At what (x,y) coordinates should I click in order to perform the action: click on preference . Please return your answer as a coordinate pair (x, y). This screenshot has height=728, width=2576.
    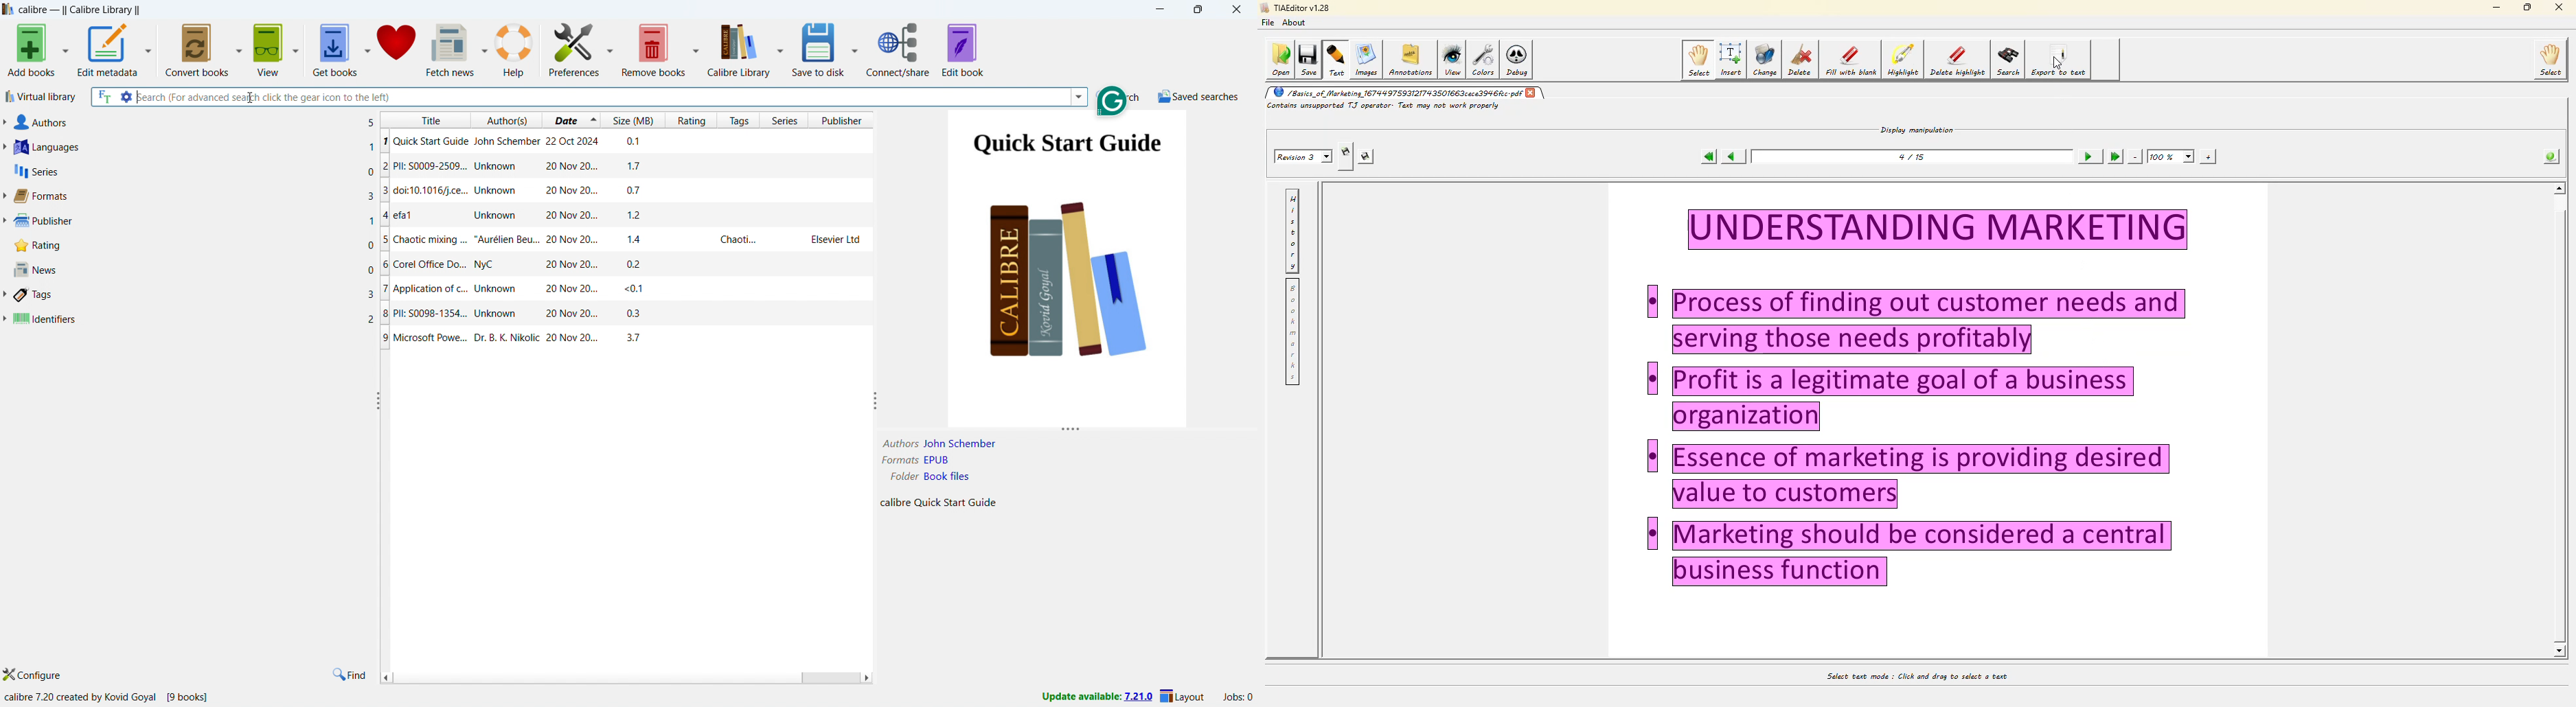
    Looking at the image, I should click on (574, 49).